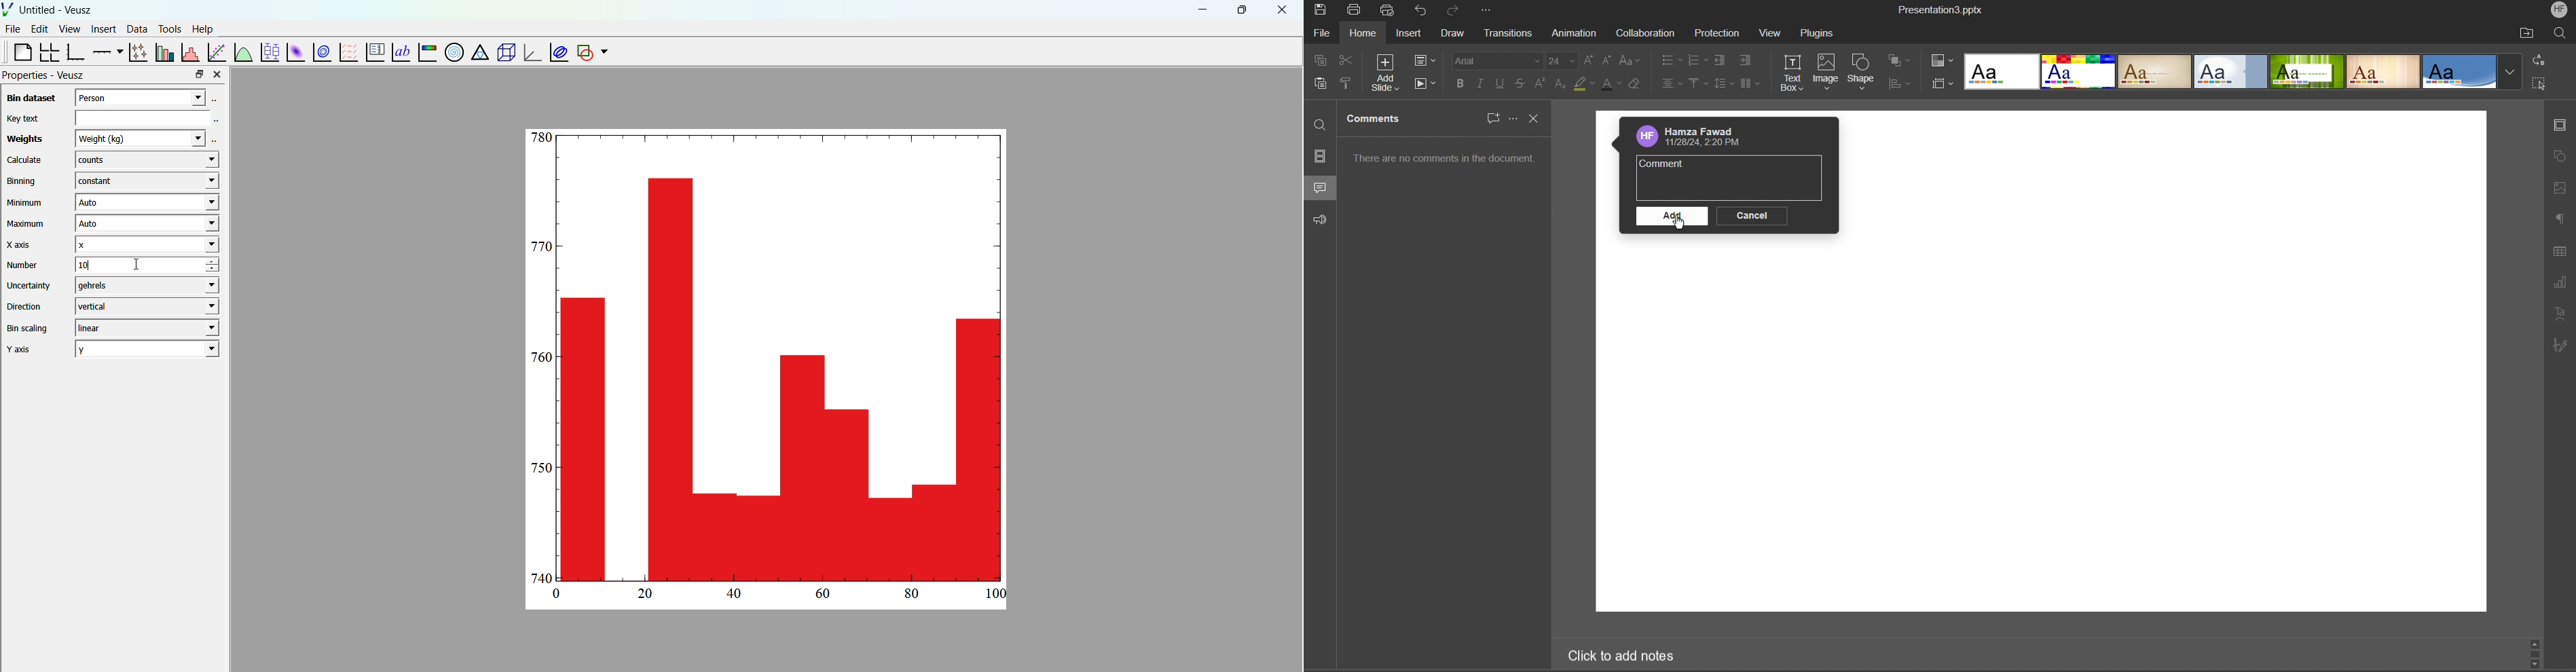 This screenshot has height=672, width=2576. What do you see at coordinates (1542, 84) in the screenshot?
I see `Superscript` at bounding box center [1542, 84].